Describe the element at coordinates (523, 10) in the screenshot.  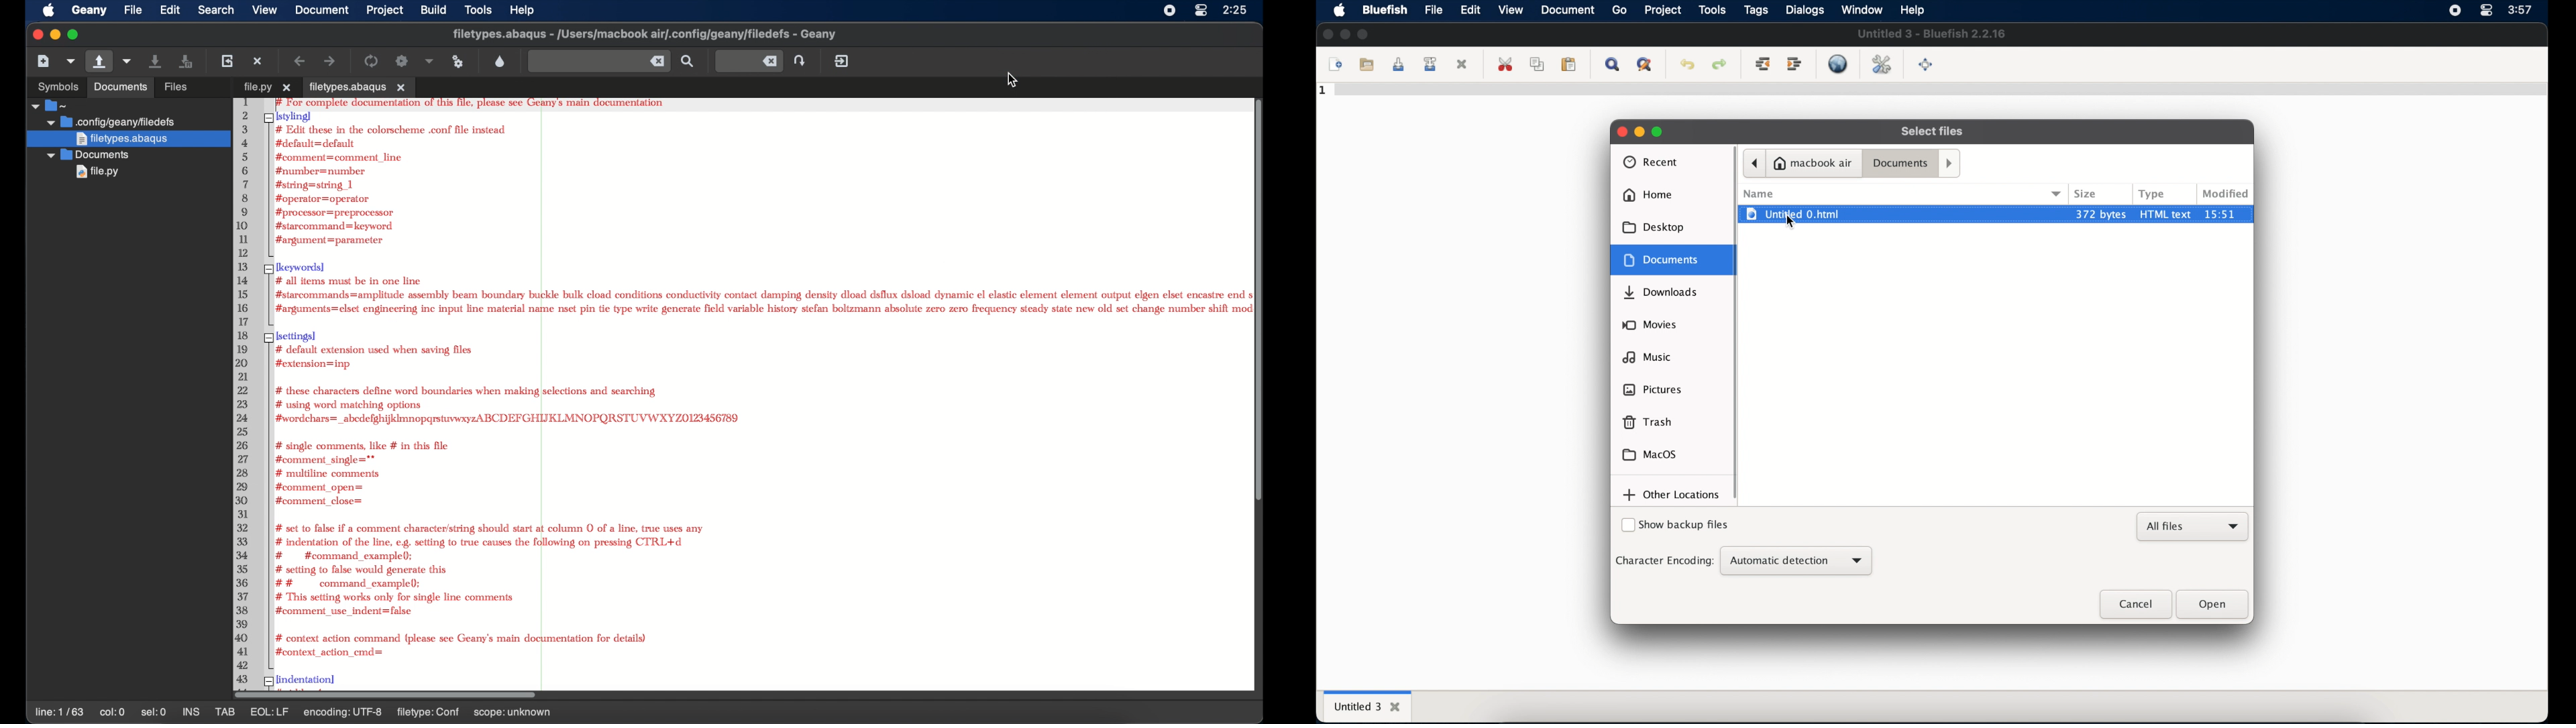
I see `help` at that location.